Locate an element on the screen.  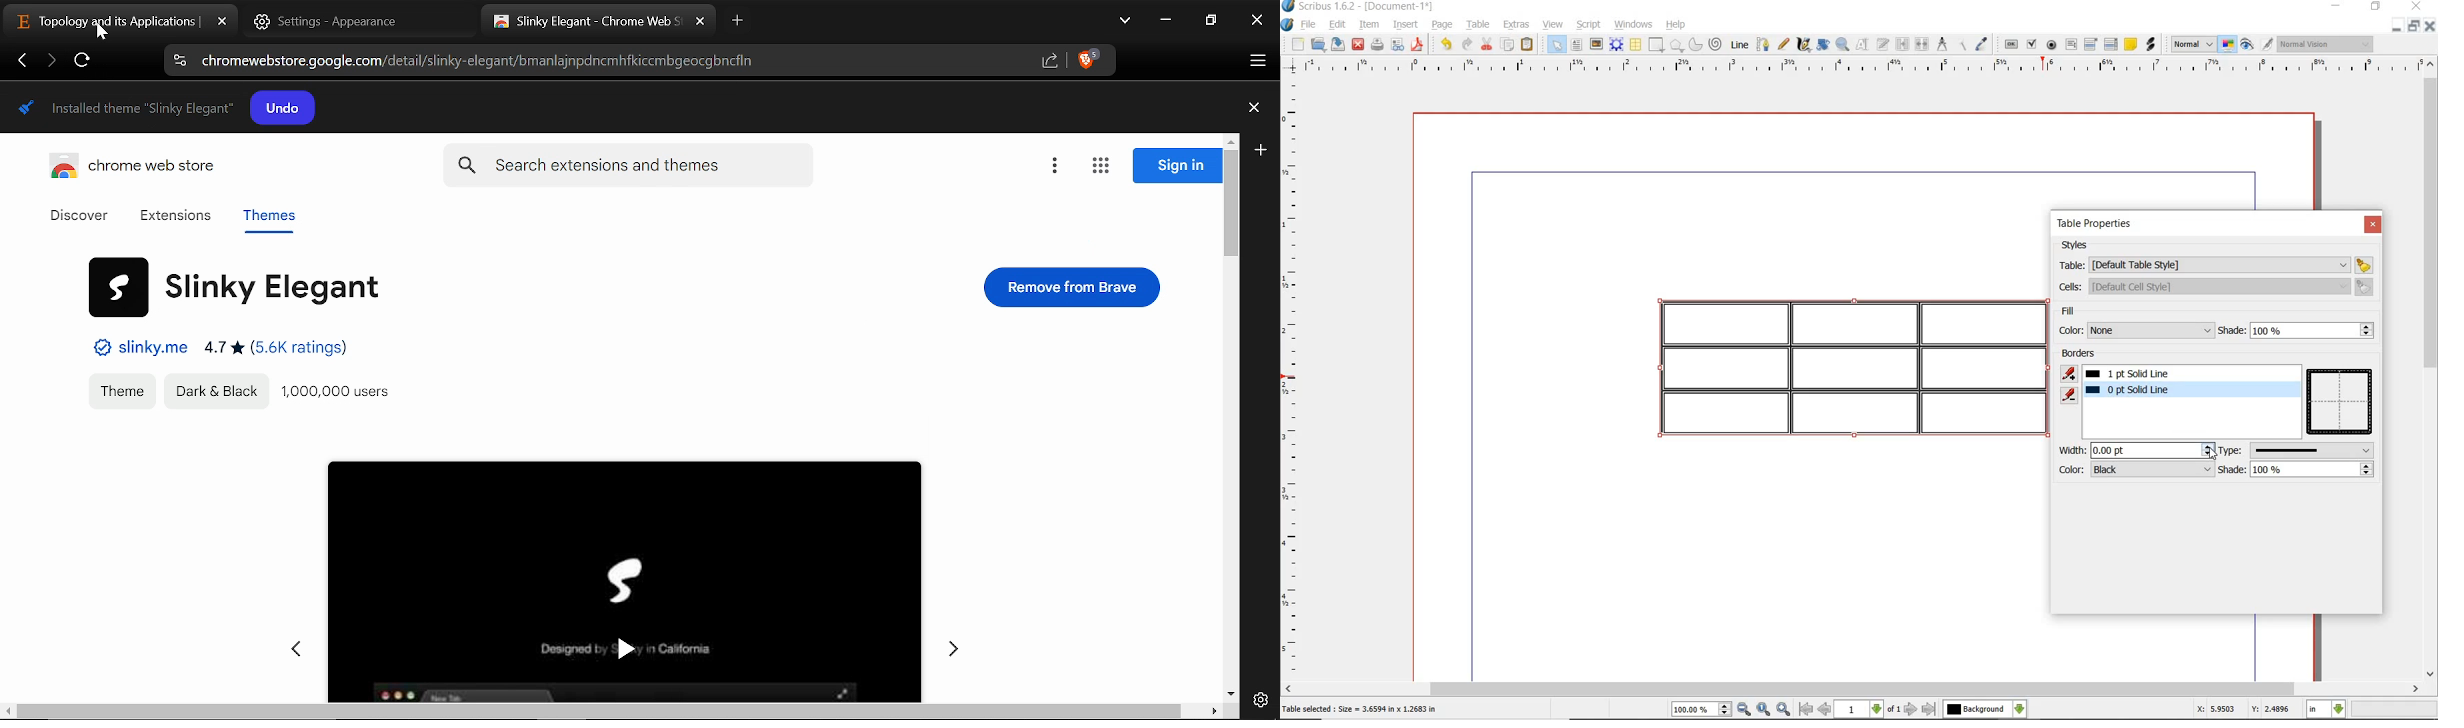
pdf push button is located at coordinates (2012, 45).